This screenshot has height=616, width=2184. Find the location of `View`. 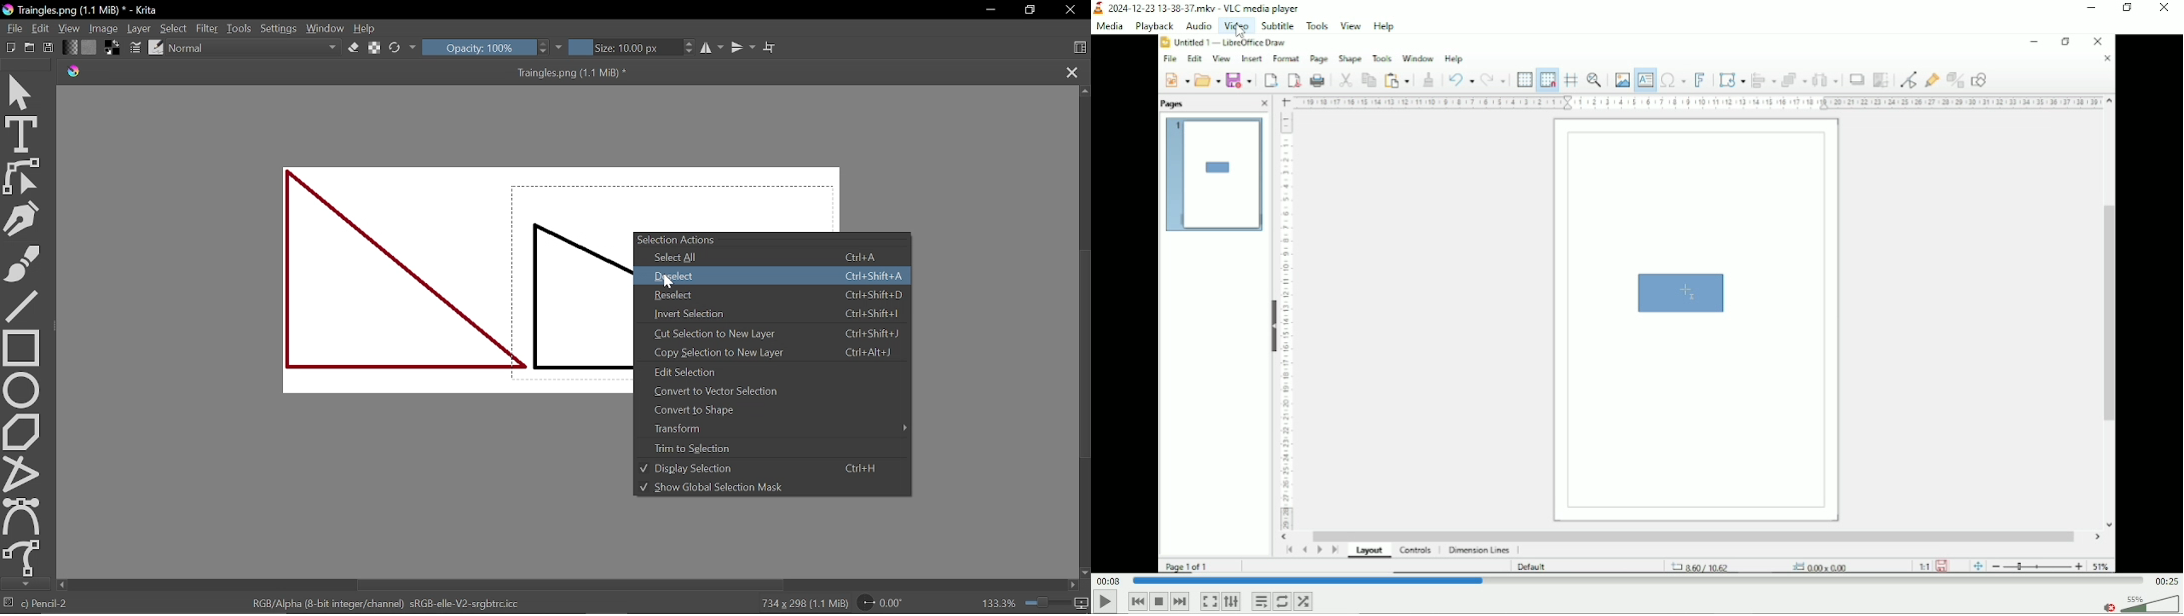

View is located at coordinates (70, 28).